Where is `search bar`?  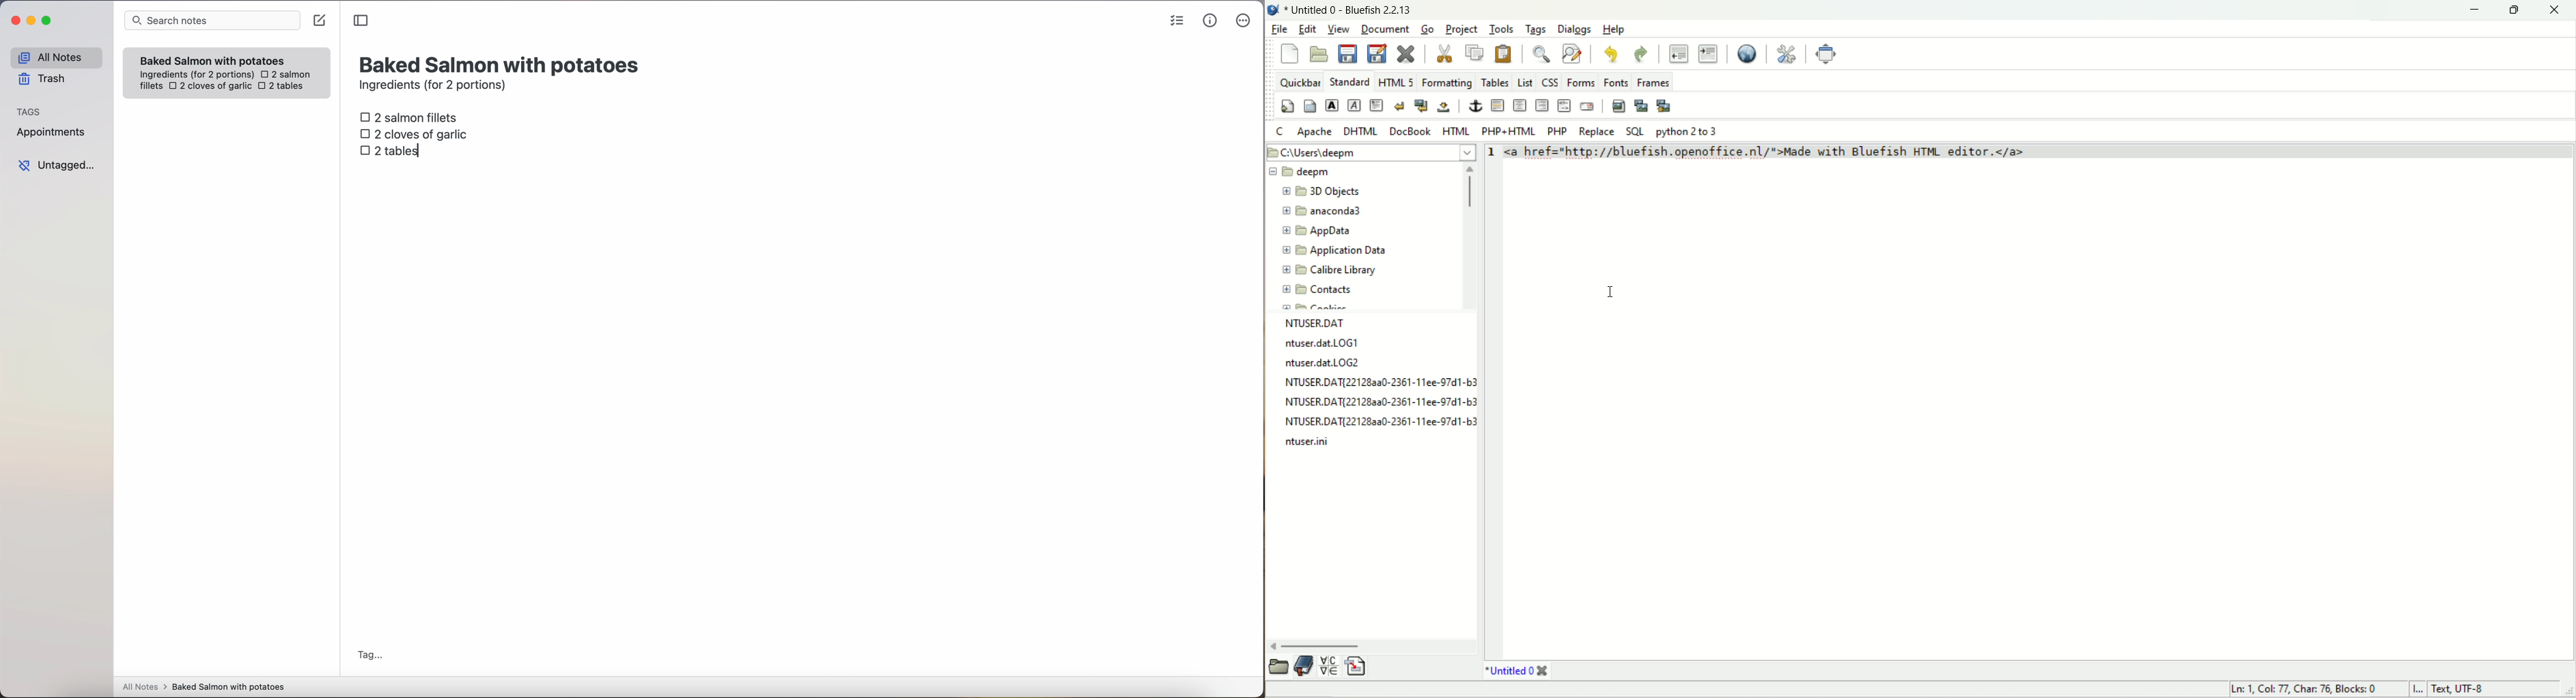
search bar is located at coordinates (211, 21).